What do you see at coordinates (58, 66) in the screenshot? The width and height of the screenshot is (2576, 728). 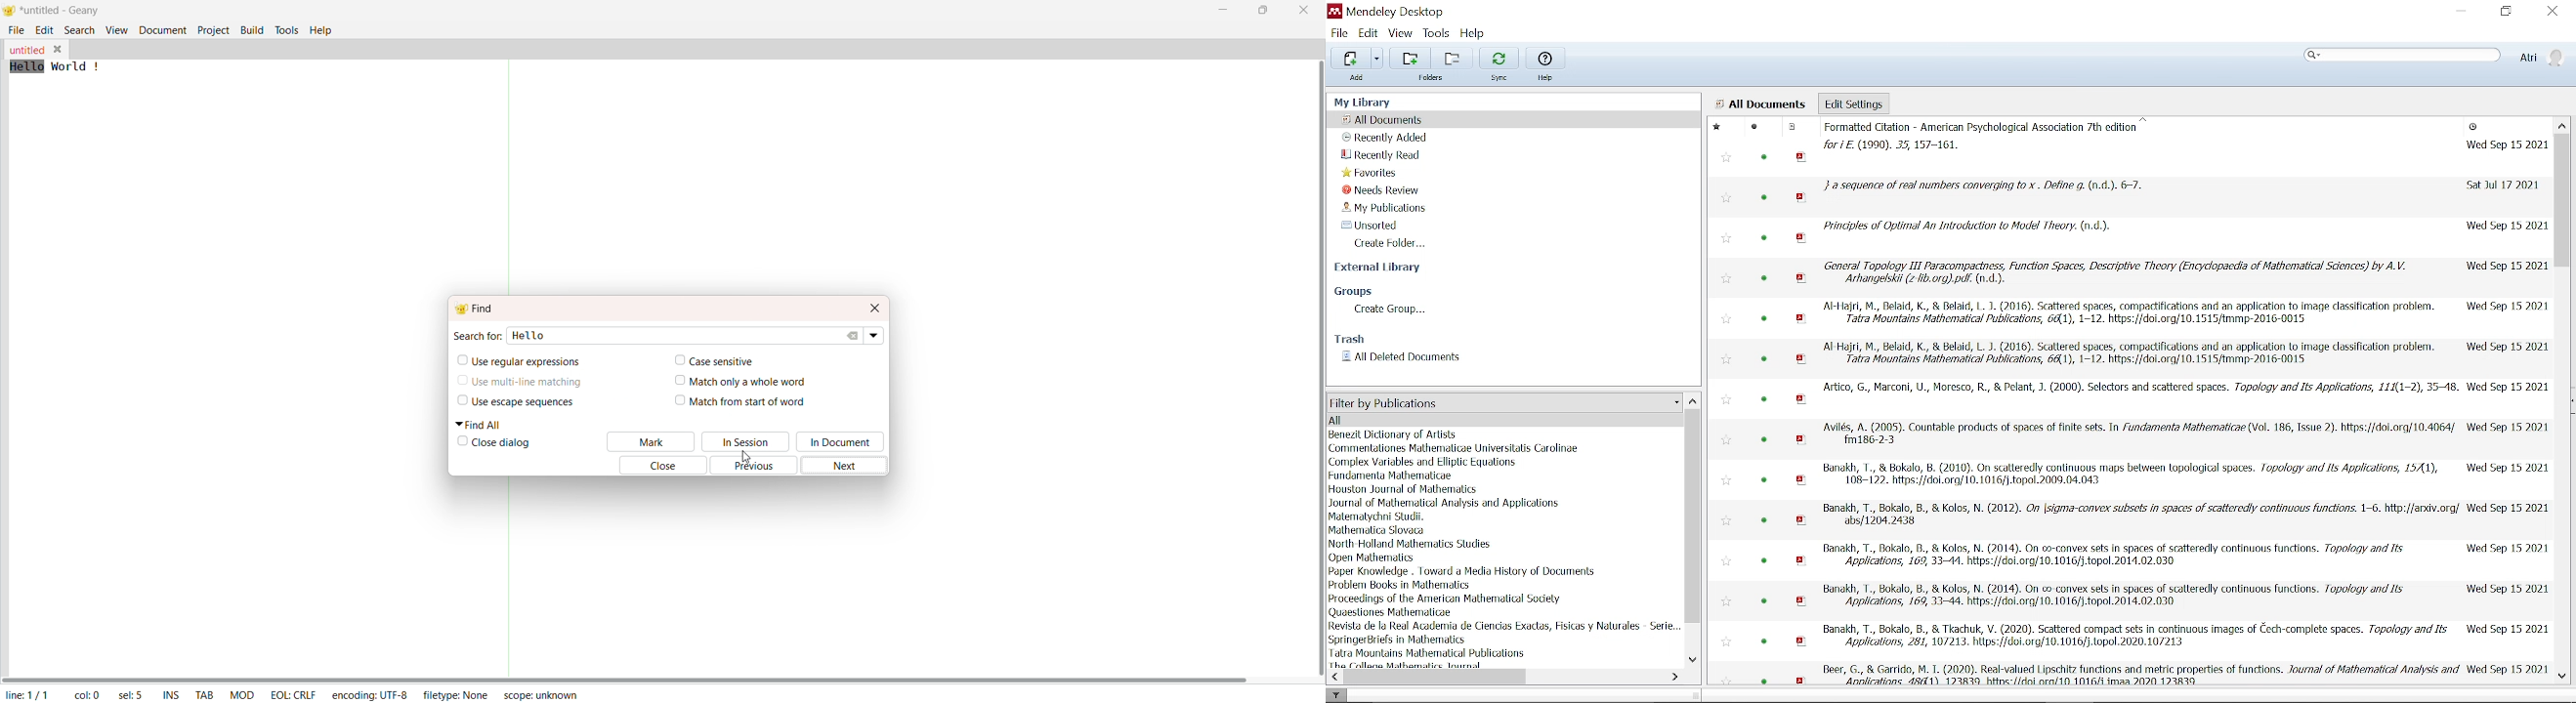 I see `Hello world !` at bounding box center [58, 66].